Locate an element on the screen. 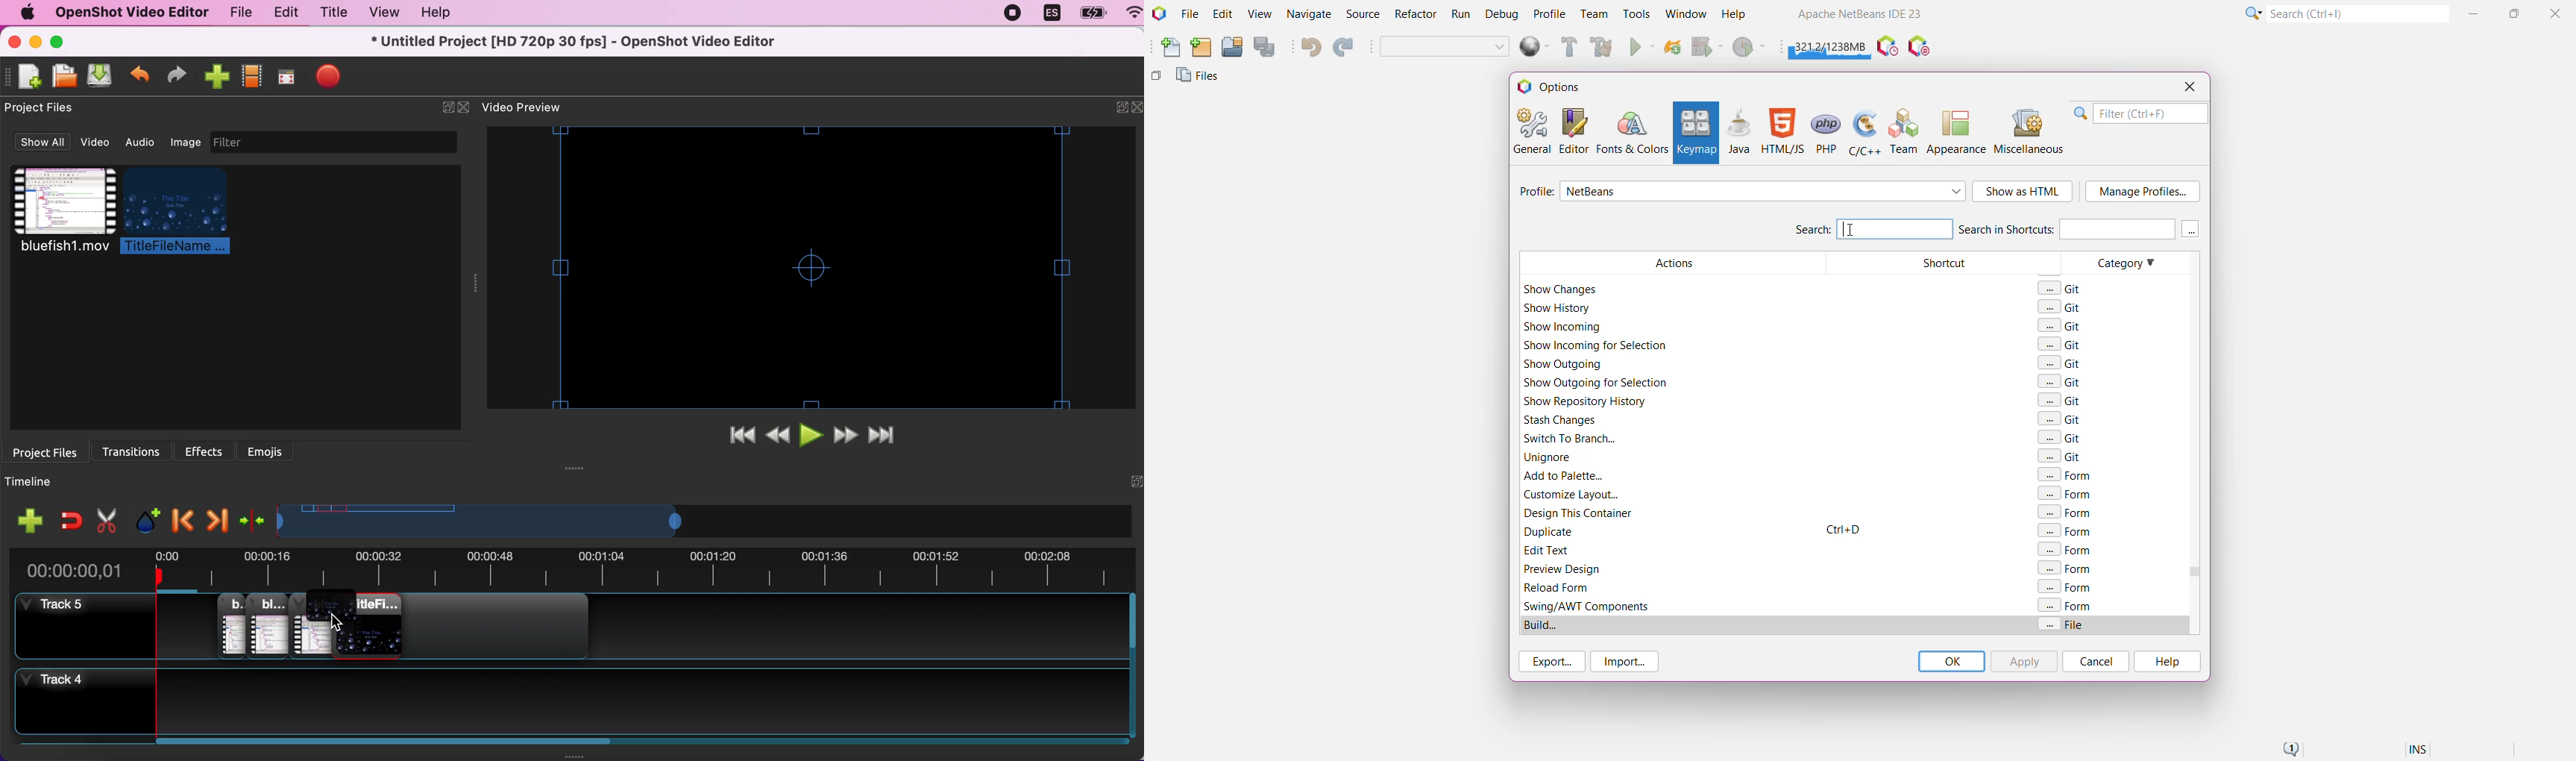  video duration is located at coordinates (556, 522).